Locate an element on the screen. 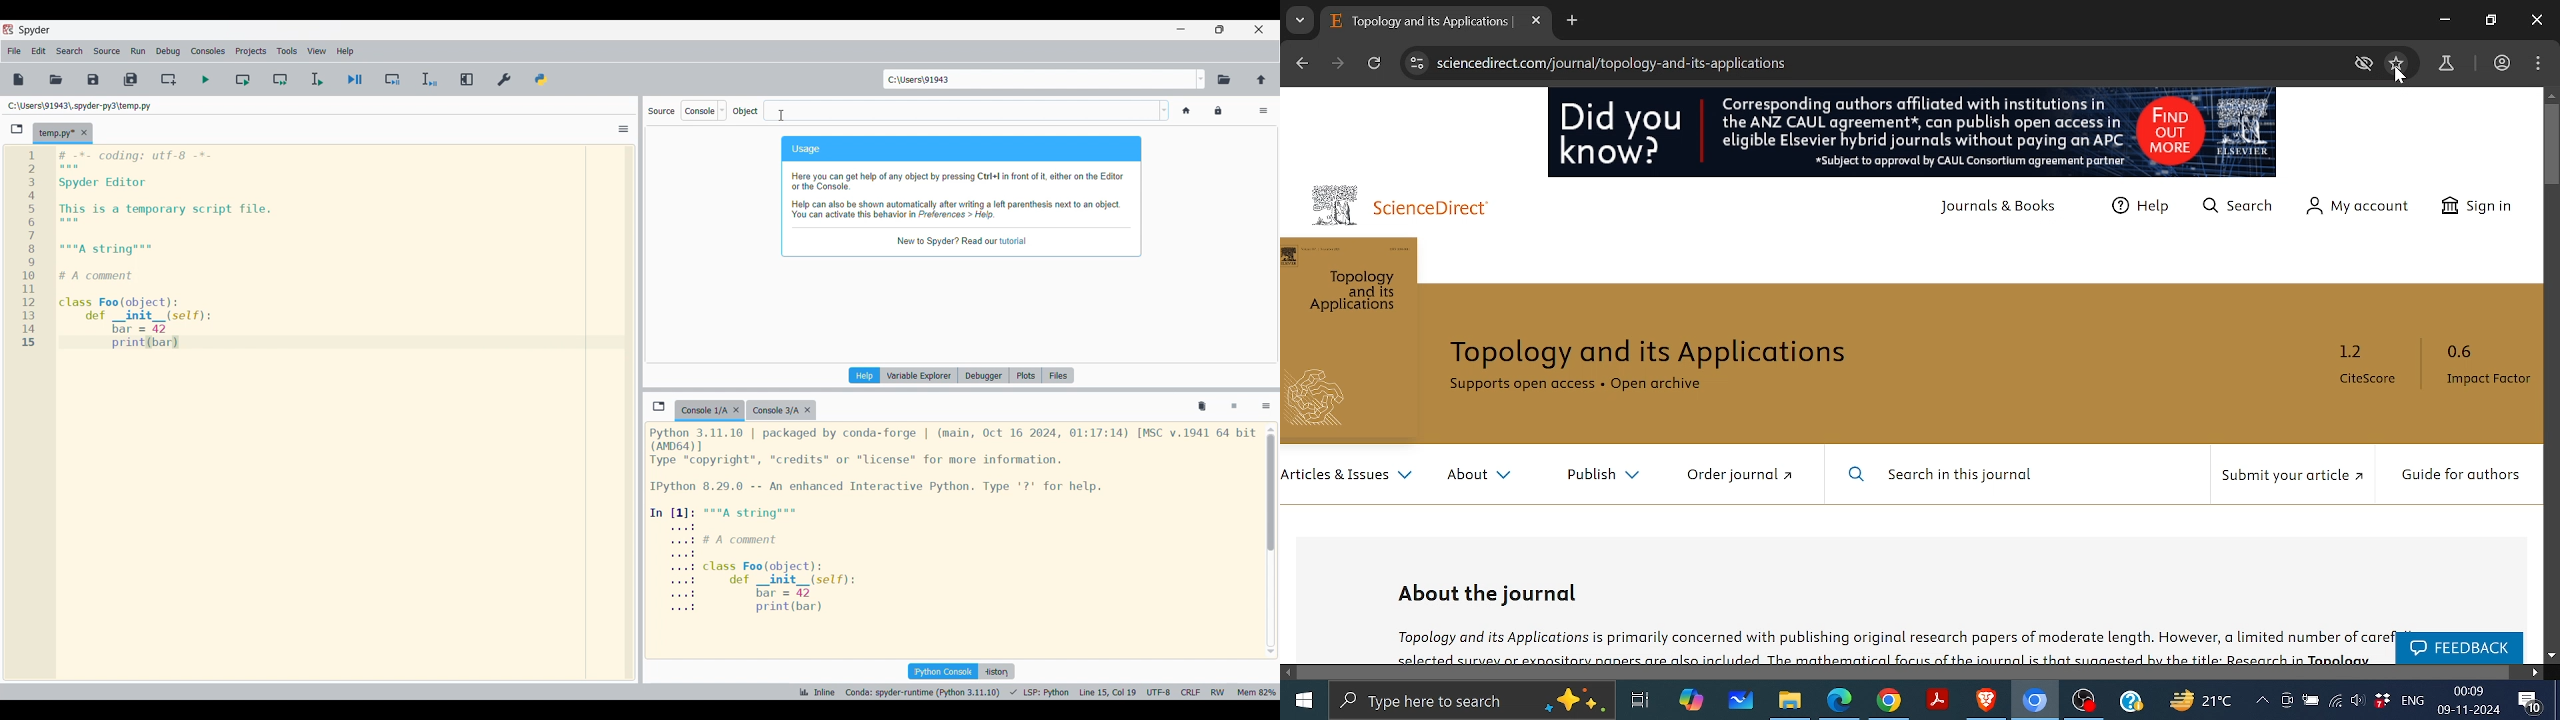  Source menu is located at coordinates (107, 49).